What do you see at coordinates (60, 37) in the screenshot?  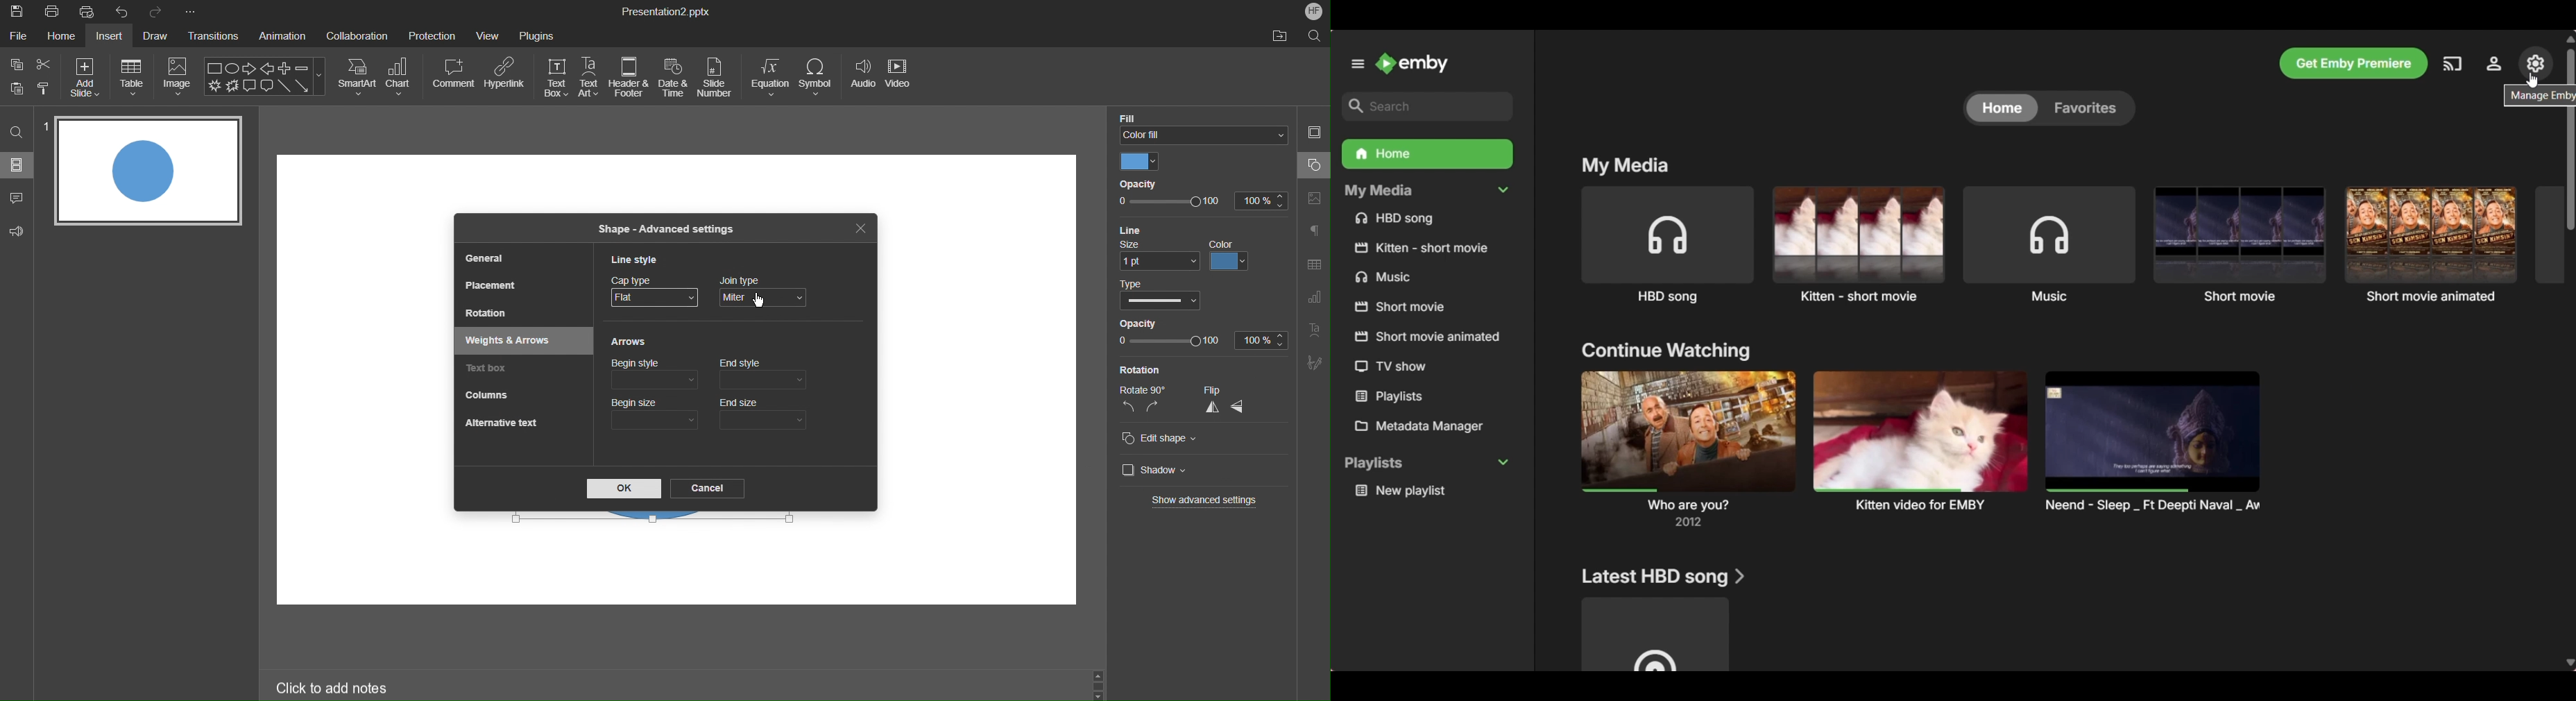 I see `Home` at bounding box center [60, 37].